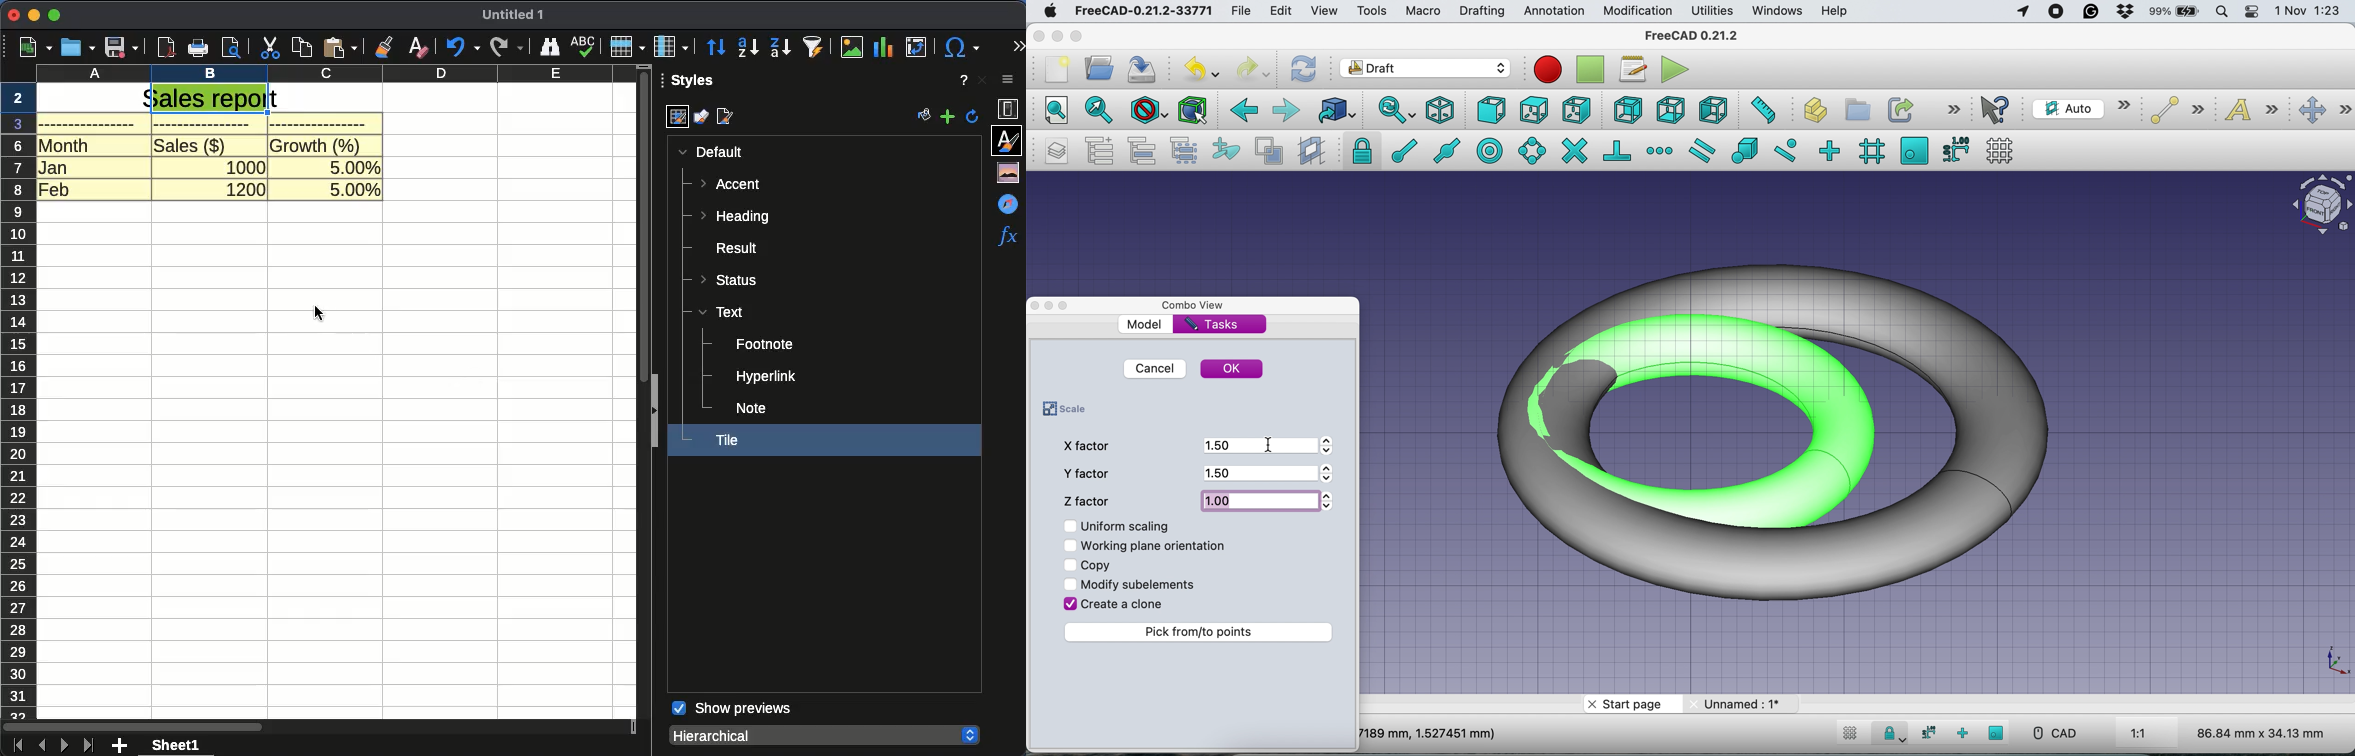 Image resolution: width=2380 pixels, height=756 pixels. What do you see at coordinates (1124, 606) in the screenshot?
I see `create a clone` at bounding box center [1124, 606].